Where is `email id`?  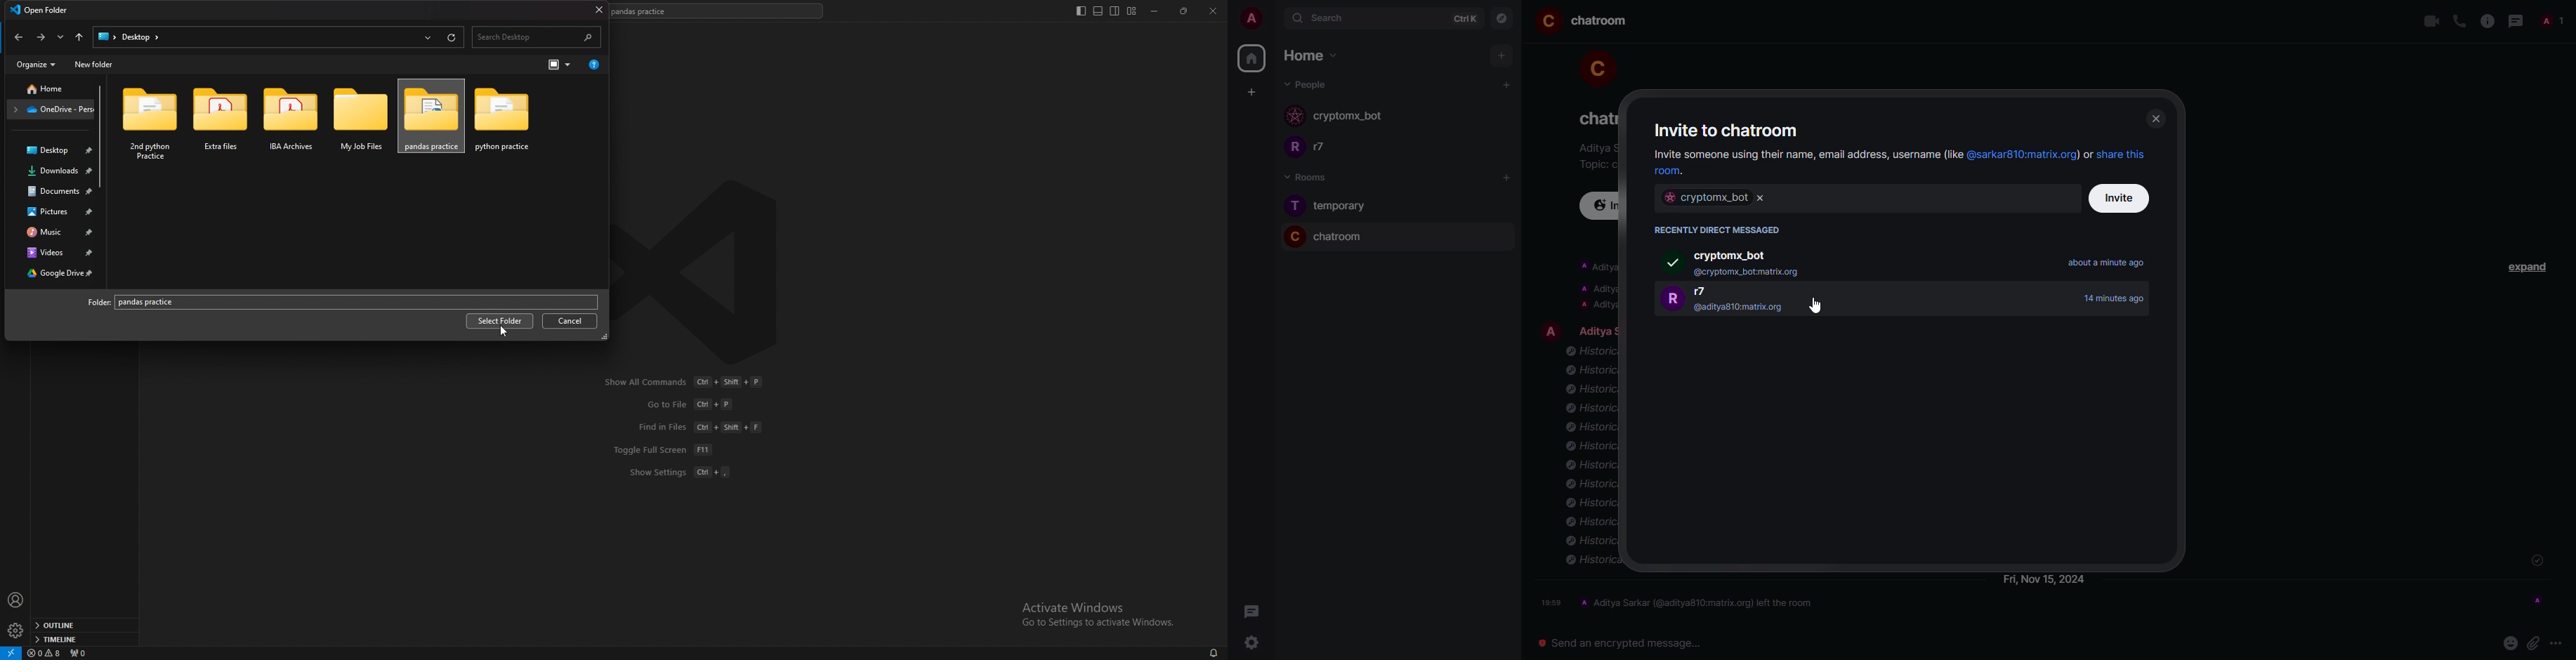 email id is located at coordinates (1753, 272).